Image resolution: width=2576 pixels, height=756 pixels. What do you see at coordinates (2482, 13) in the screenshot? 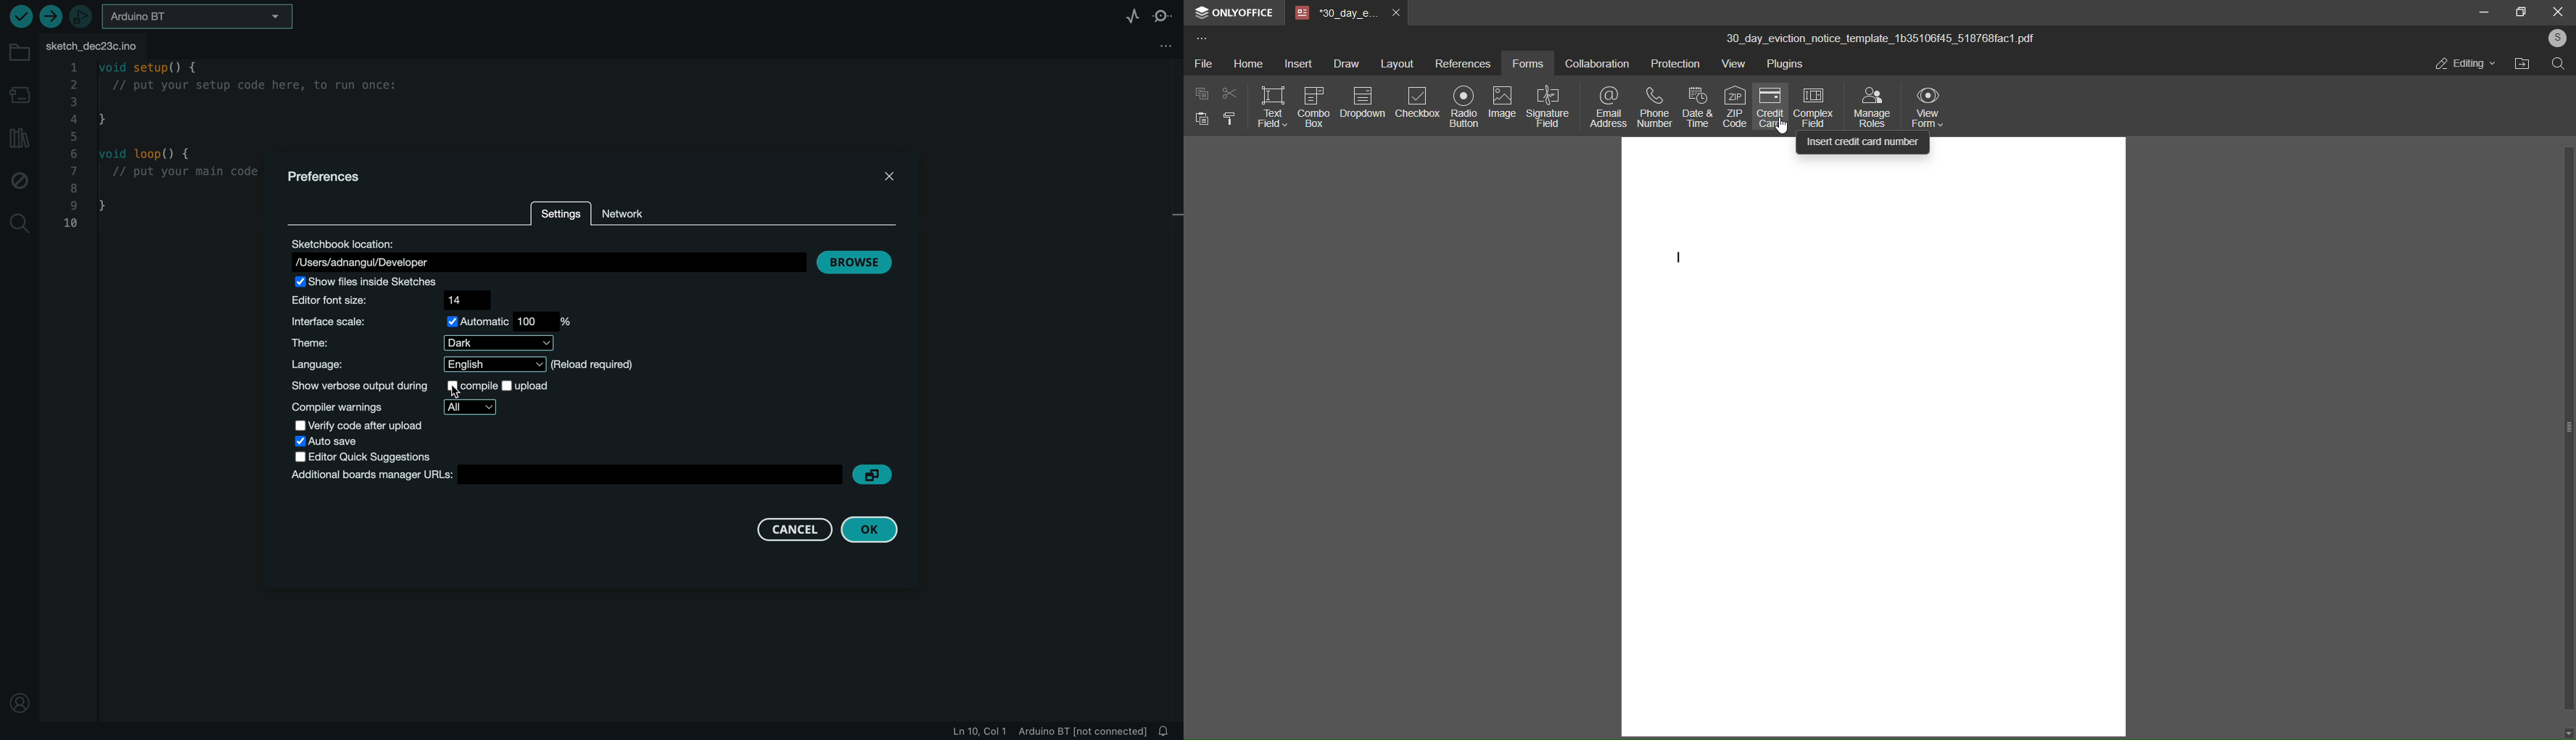
I see `minimize` at bounding box center [2482, 13].